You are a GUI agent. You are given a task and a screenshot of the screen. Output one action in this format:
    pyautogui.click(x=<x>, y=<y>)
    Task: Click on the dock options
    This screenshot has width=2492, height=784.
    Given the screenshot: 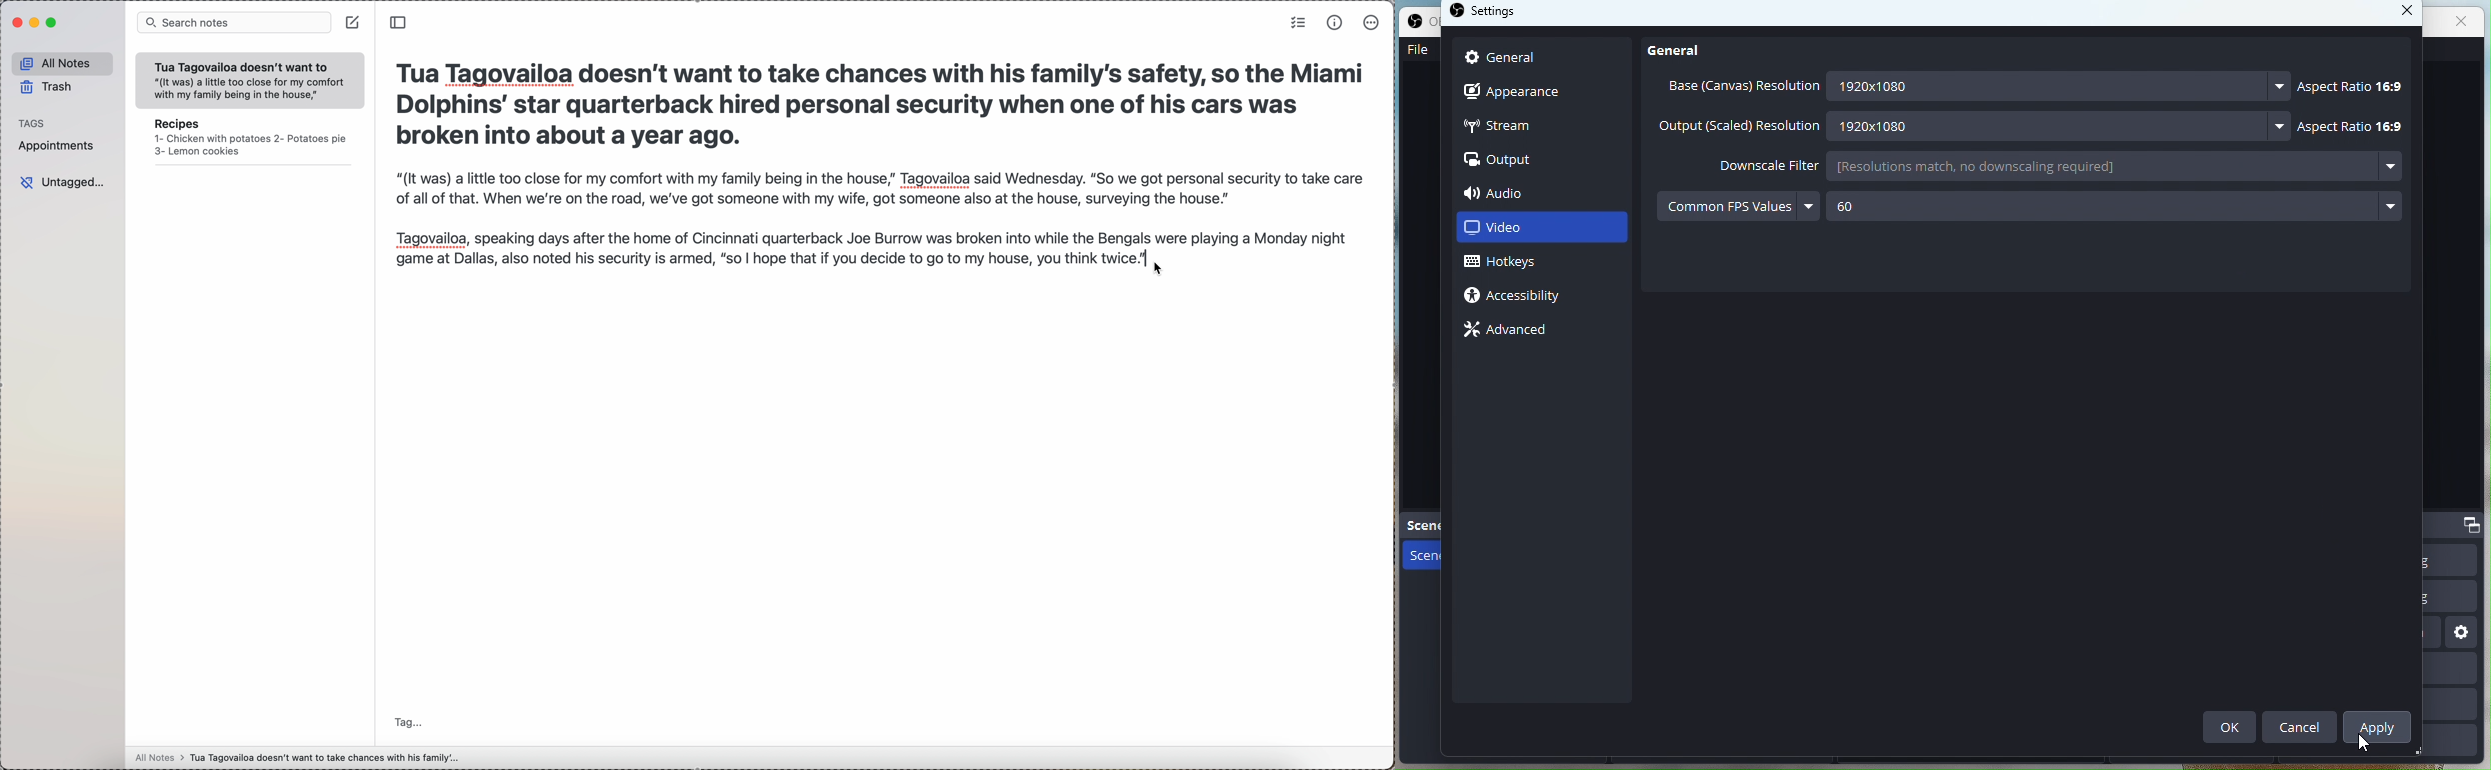 What is the action you would take?
    pyautogui.click(x=2473, y=524)
    